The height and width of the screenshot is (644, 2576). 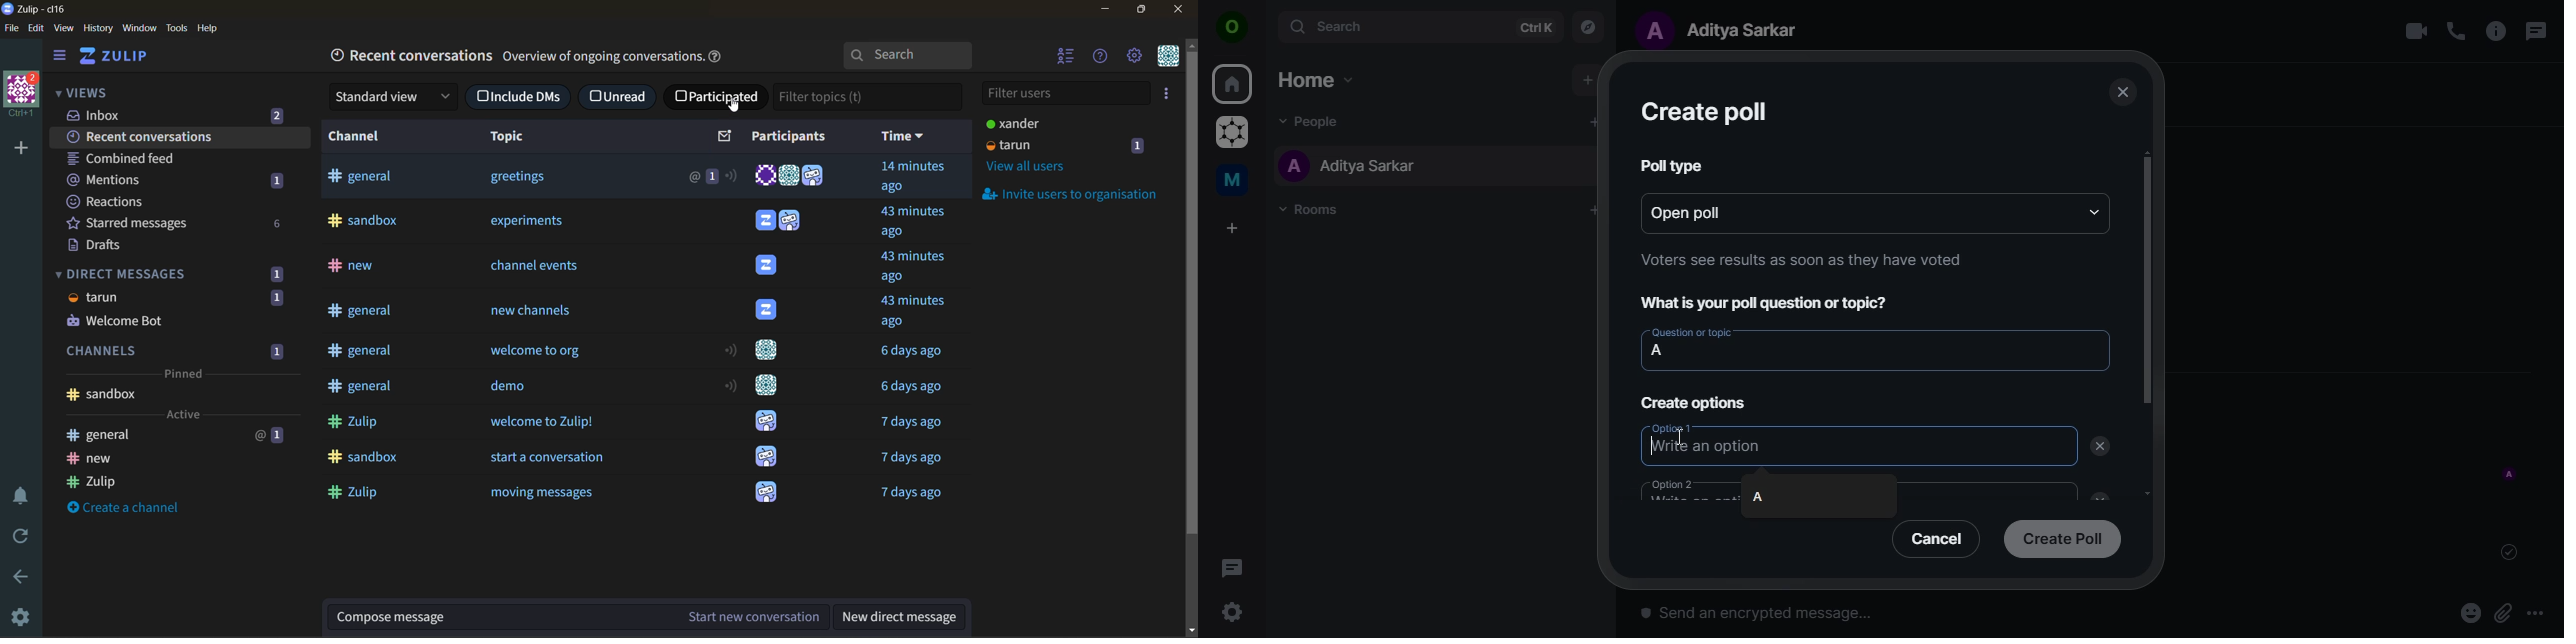 I want to click on , so click(x=602, y=57).